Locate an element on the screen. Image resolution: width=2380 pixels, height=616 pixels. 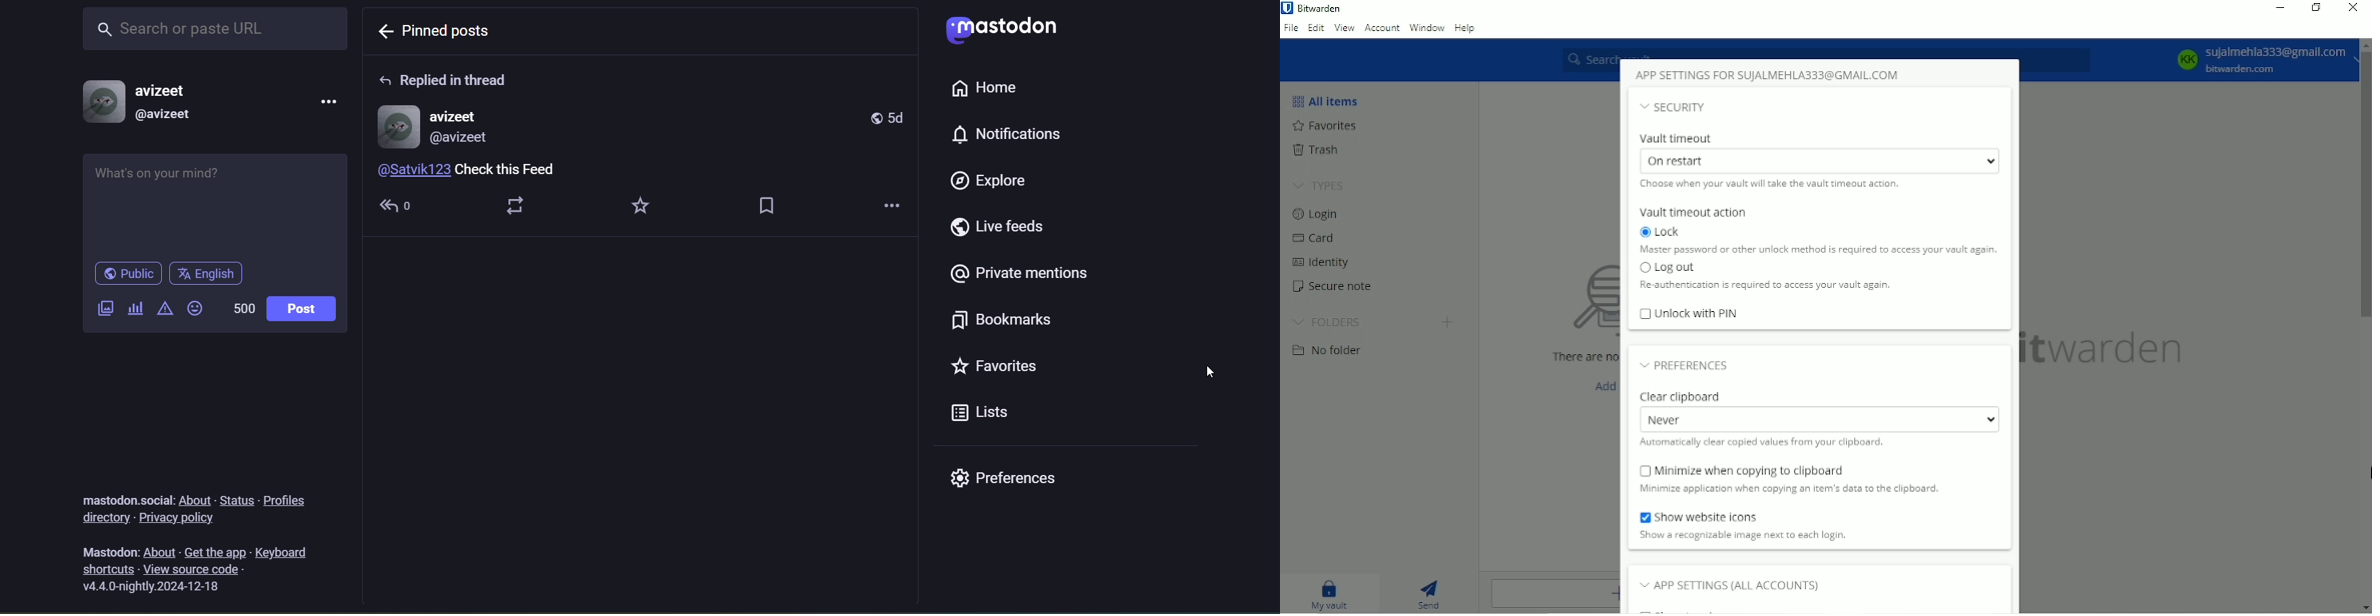
Card is located at coordinates (1315, 238).